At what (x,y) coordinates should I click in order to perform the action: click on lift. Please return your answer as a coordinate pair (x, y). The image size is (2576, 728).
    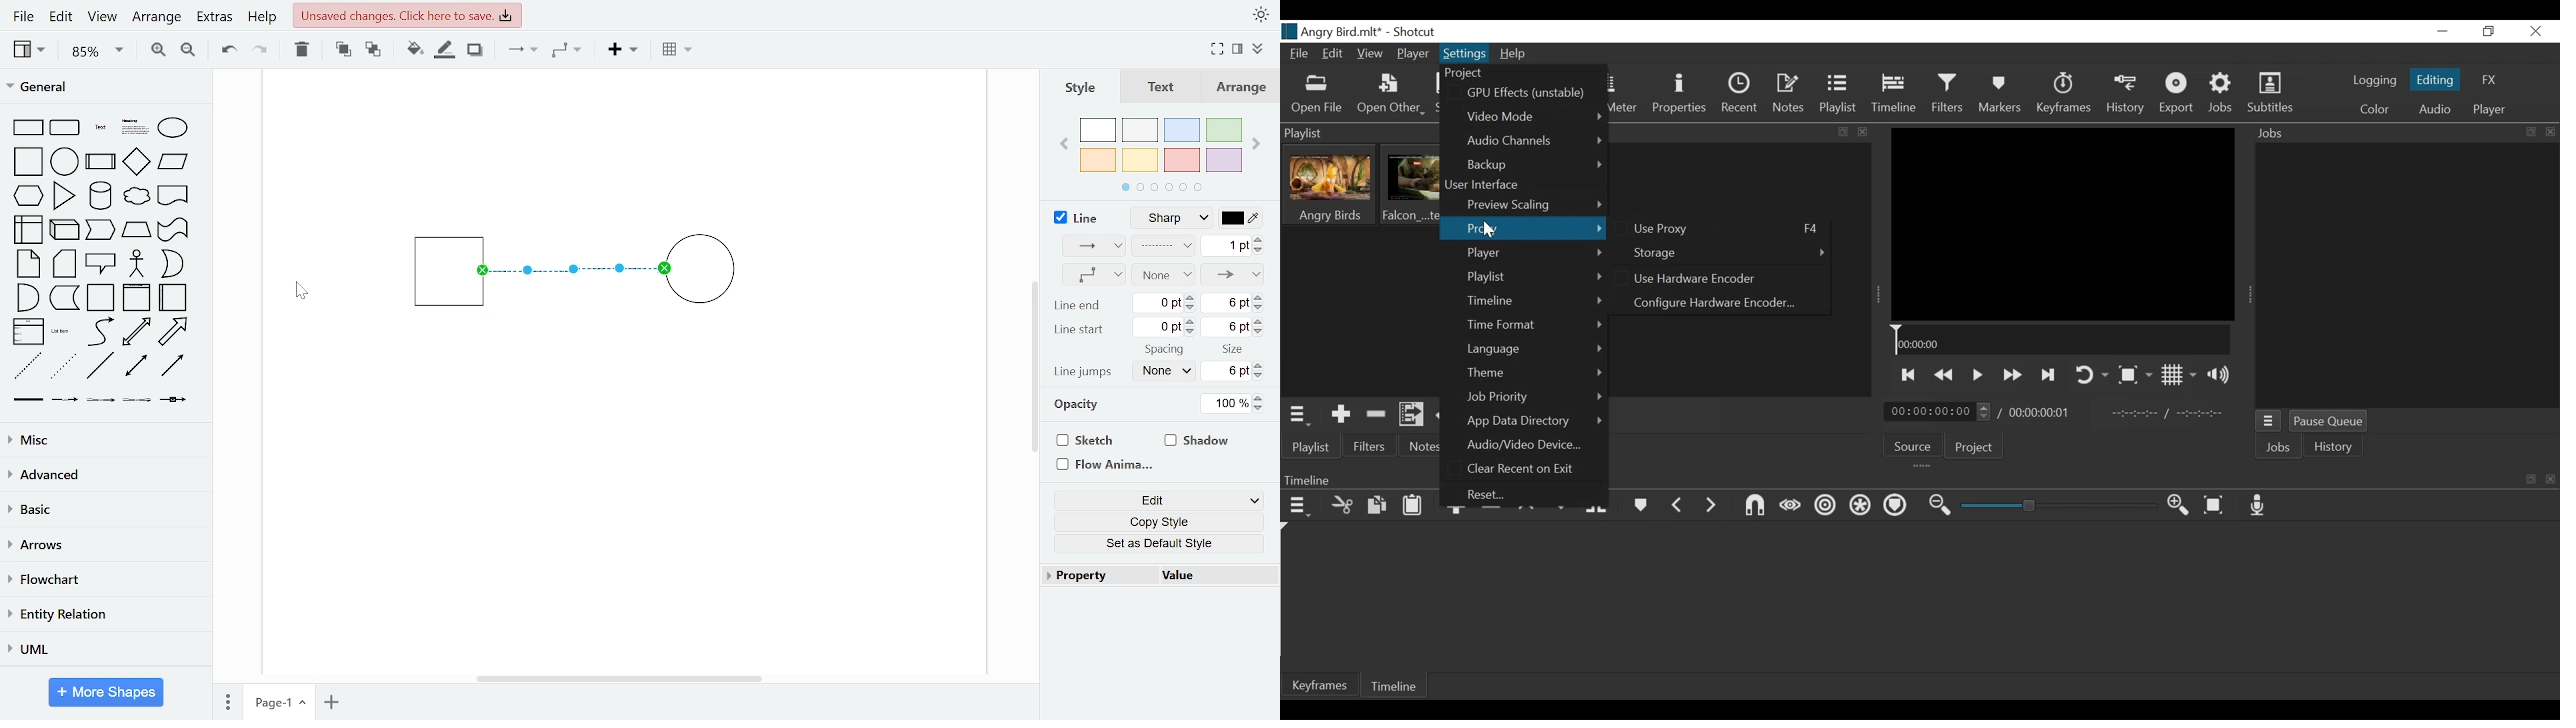
    Looking at the image, I should click on (1525, 512).